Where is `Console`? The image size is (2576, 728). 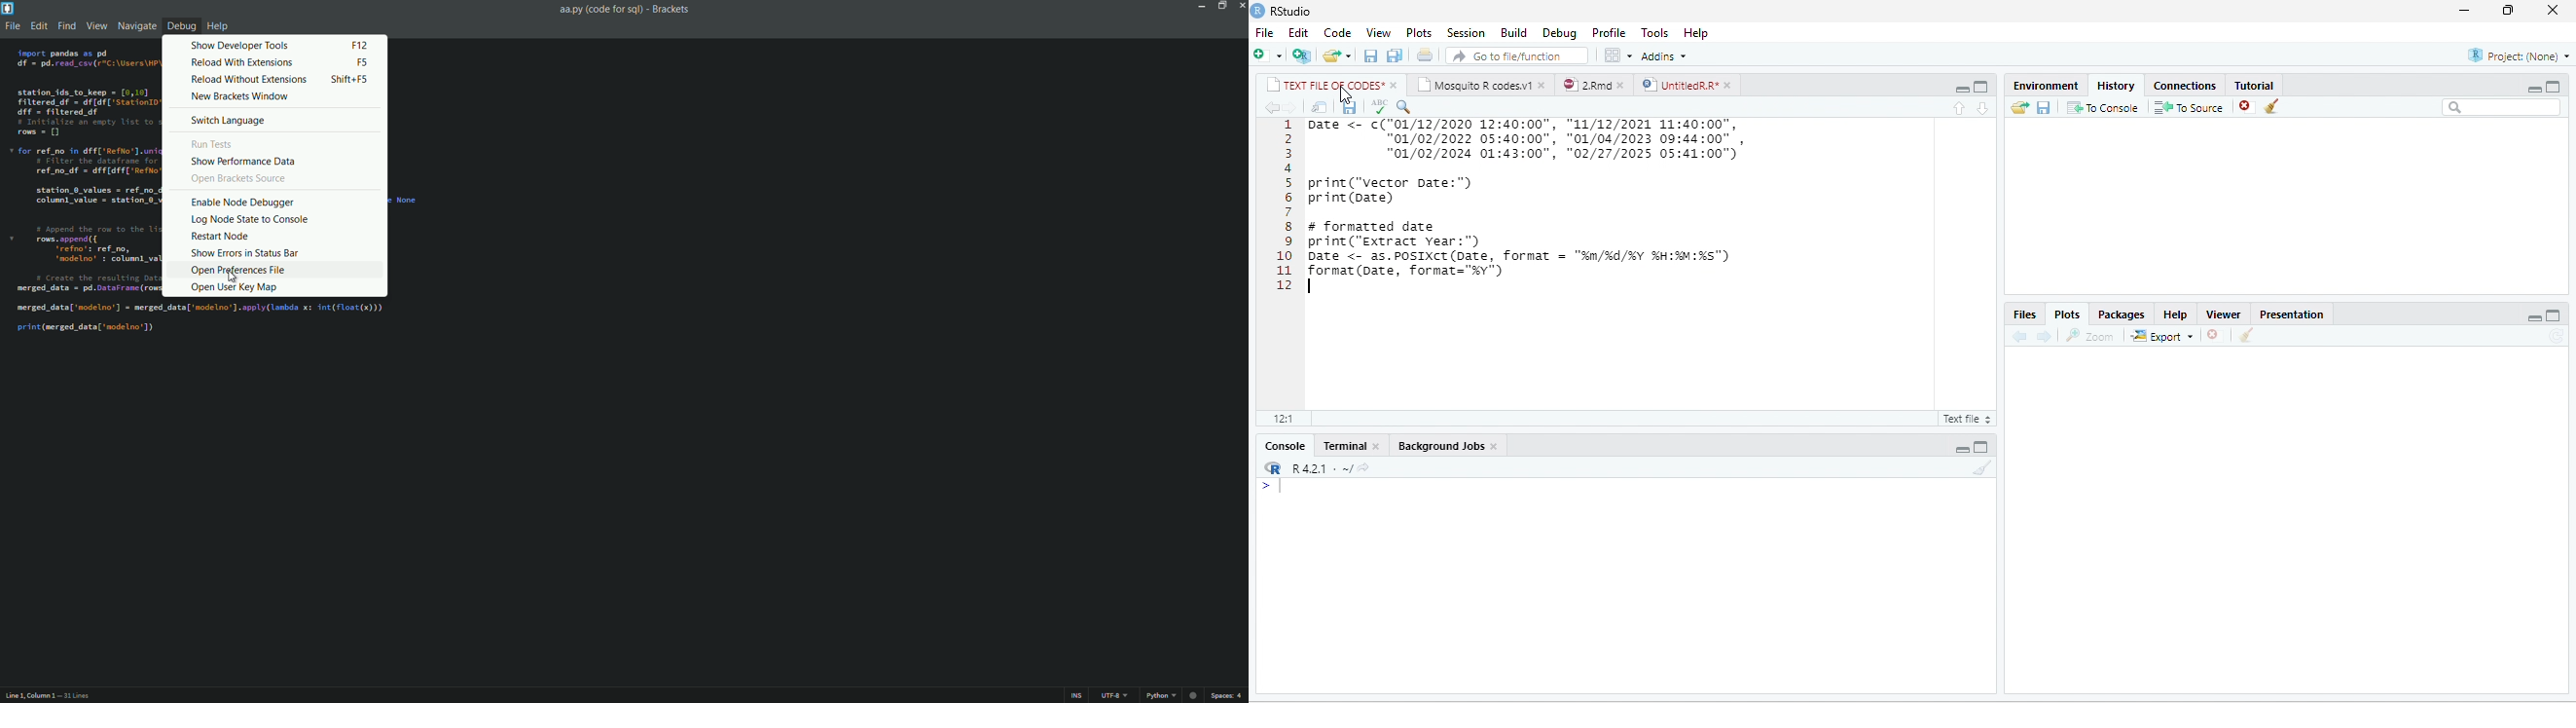
Console is located at coordinates (1285, 446).